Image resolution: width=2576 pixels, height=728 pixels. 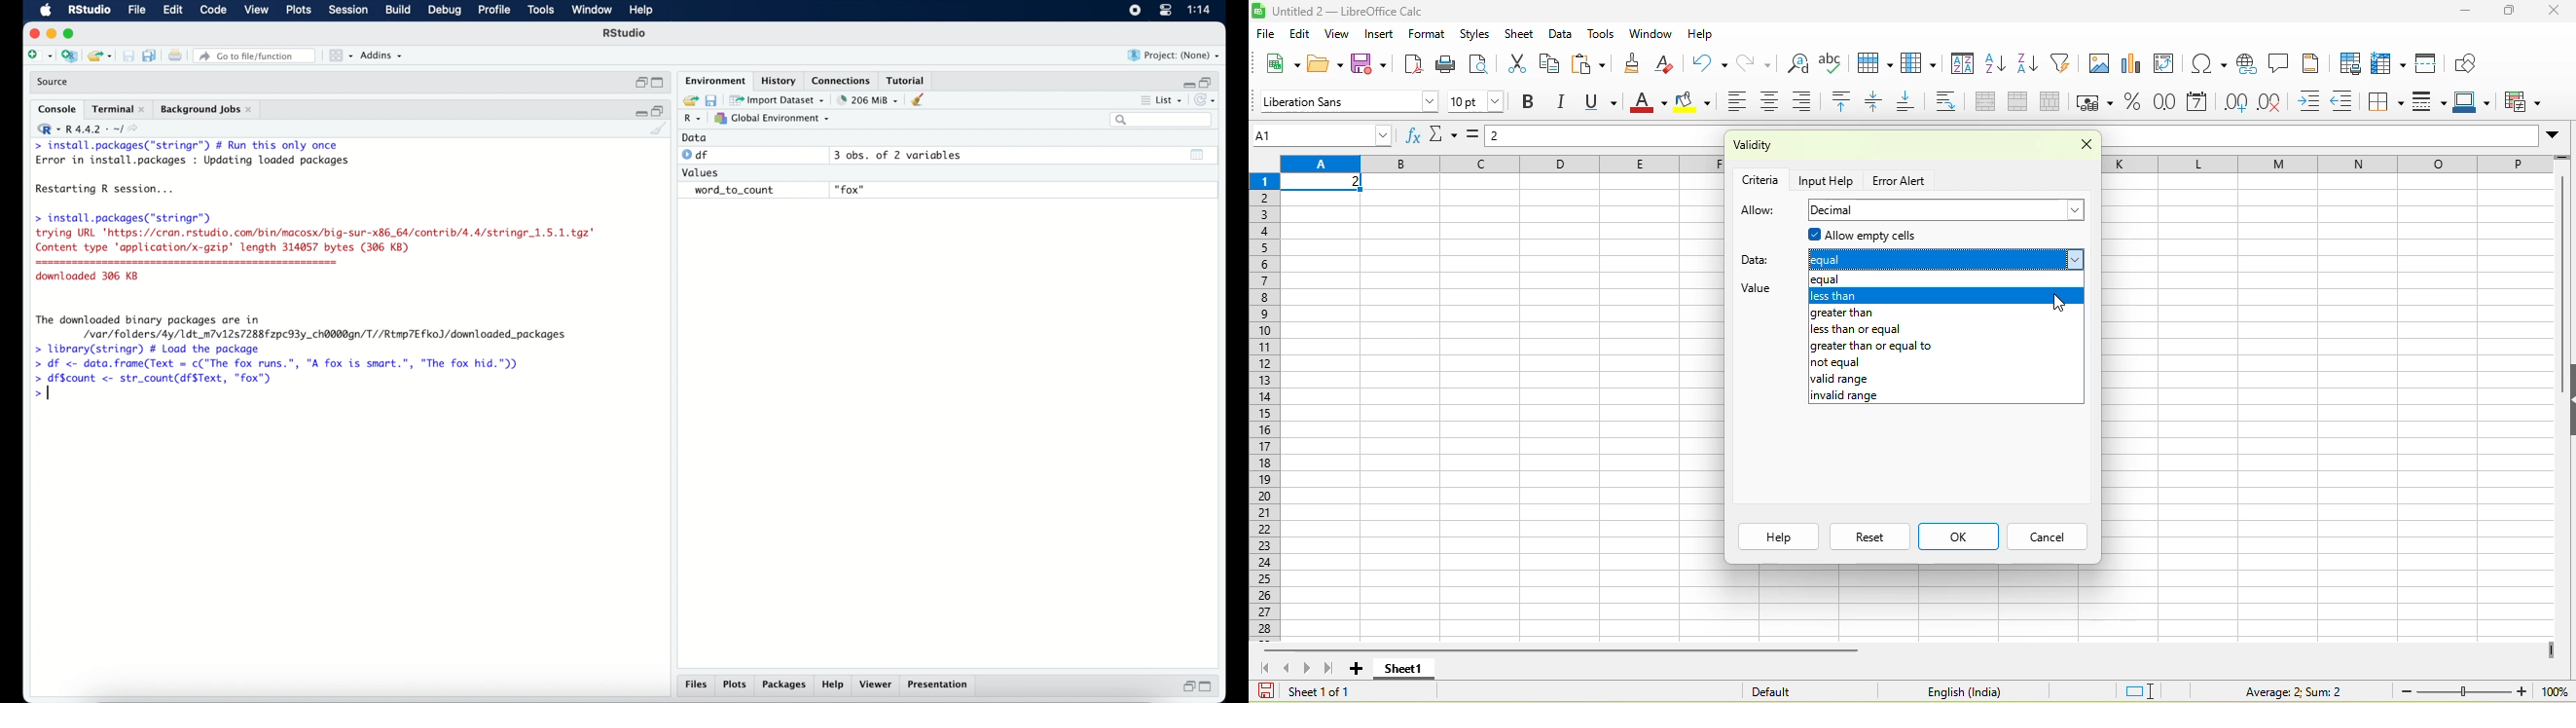 What do you see at coordinates (733, 191) in the screenshot?
I see `word_to_count` at bounding box center [733, 191].